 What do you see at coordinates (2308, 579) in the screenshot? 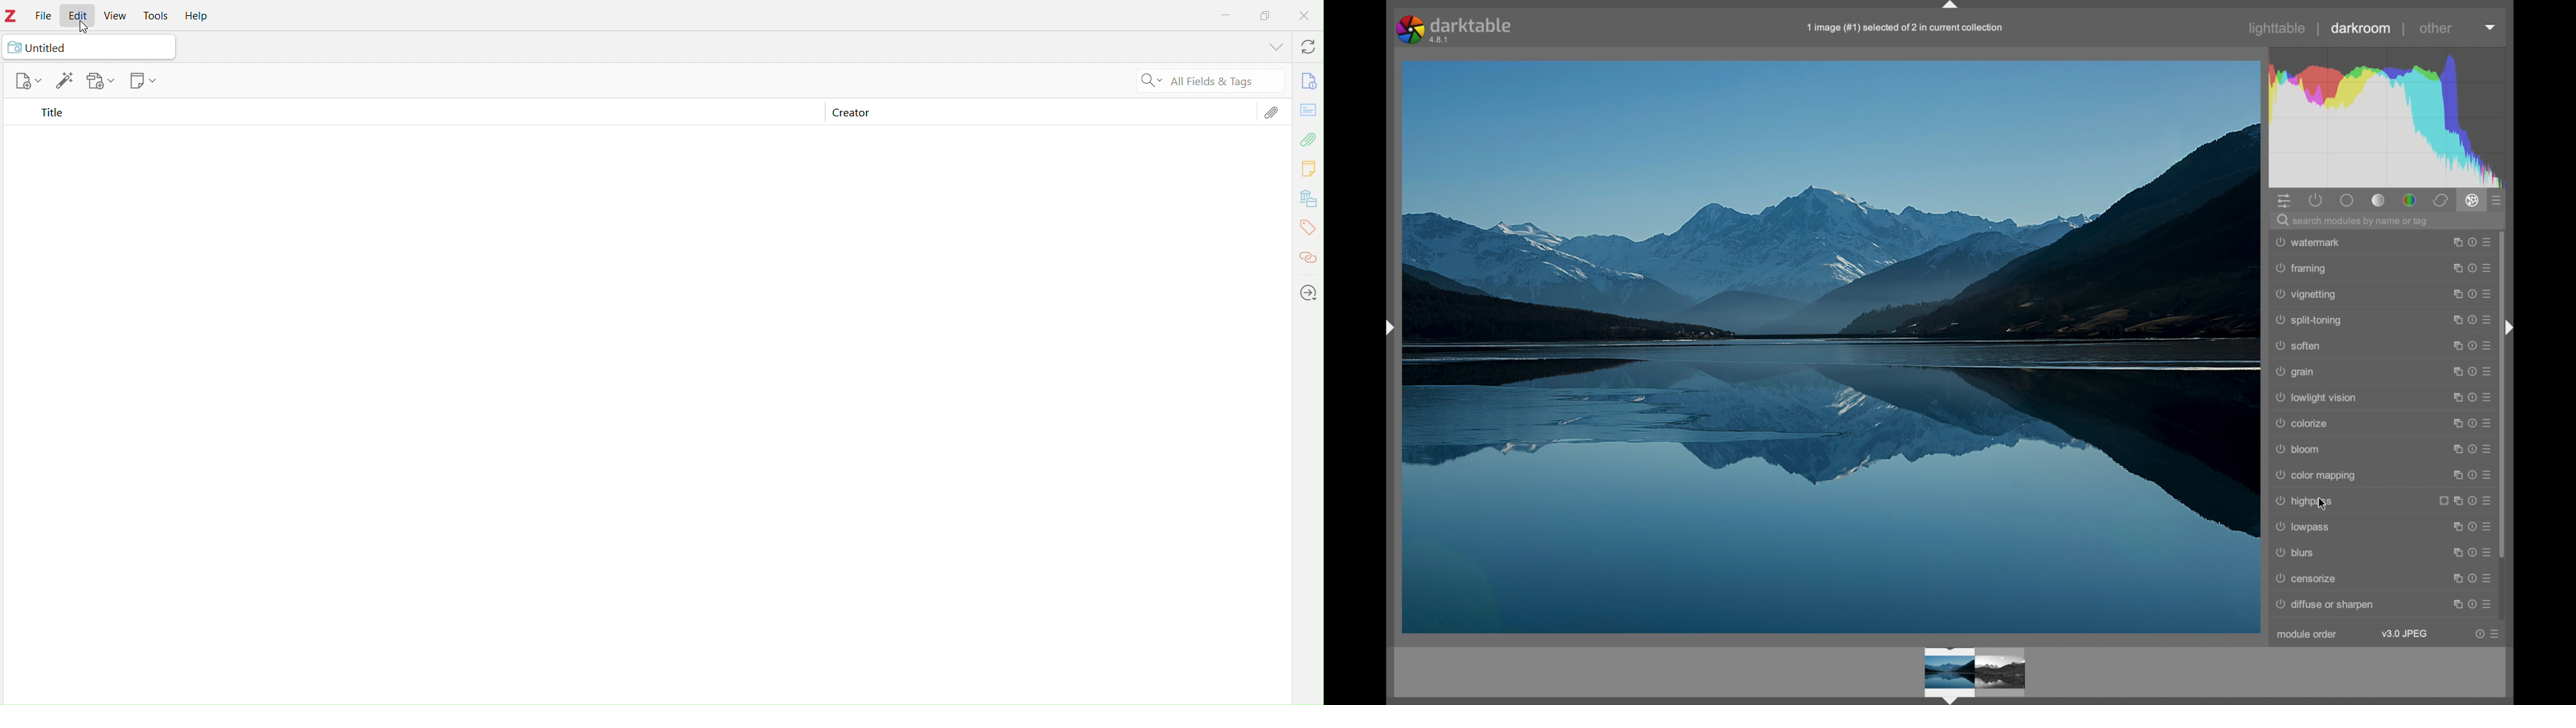
I see `censorize` at bounding box center [2308, 579].